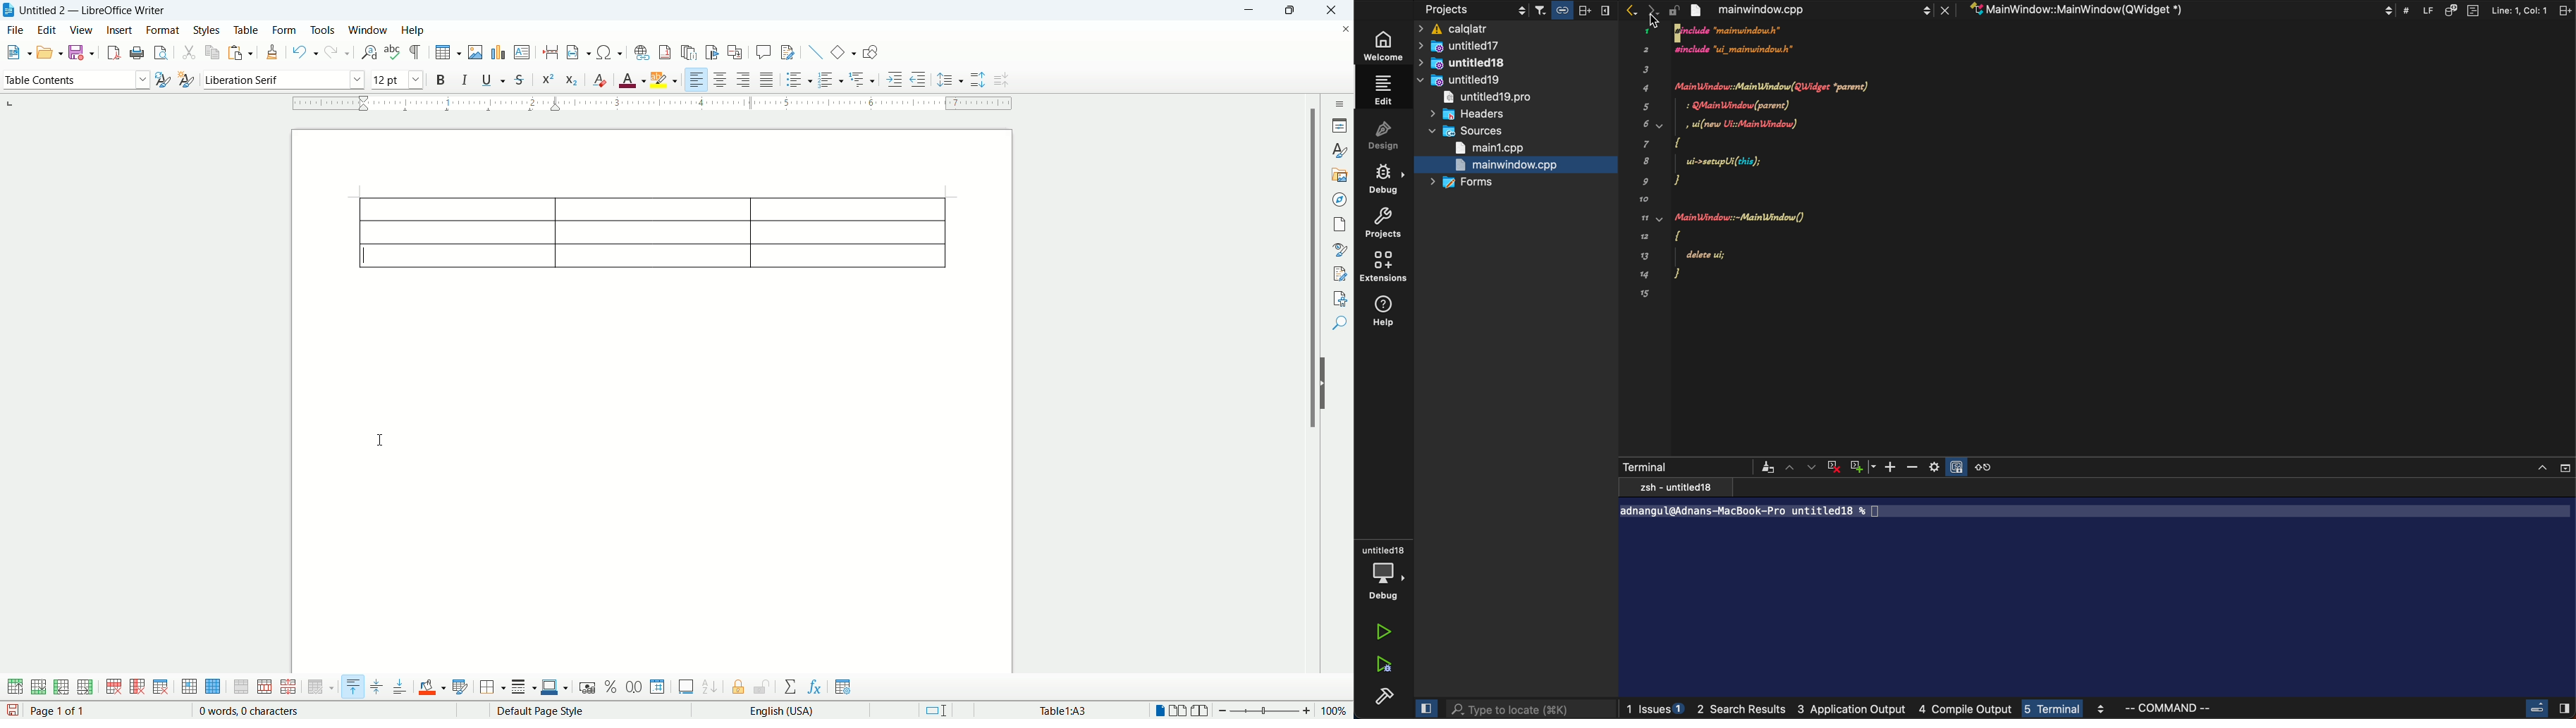  Describe the element at coordinates (210, 52) in the screenshot. I see `copy` at that location.